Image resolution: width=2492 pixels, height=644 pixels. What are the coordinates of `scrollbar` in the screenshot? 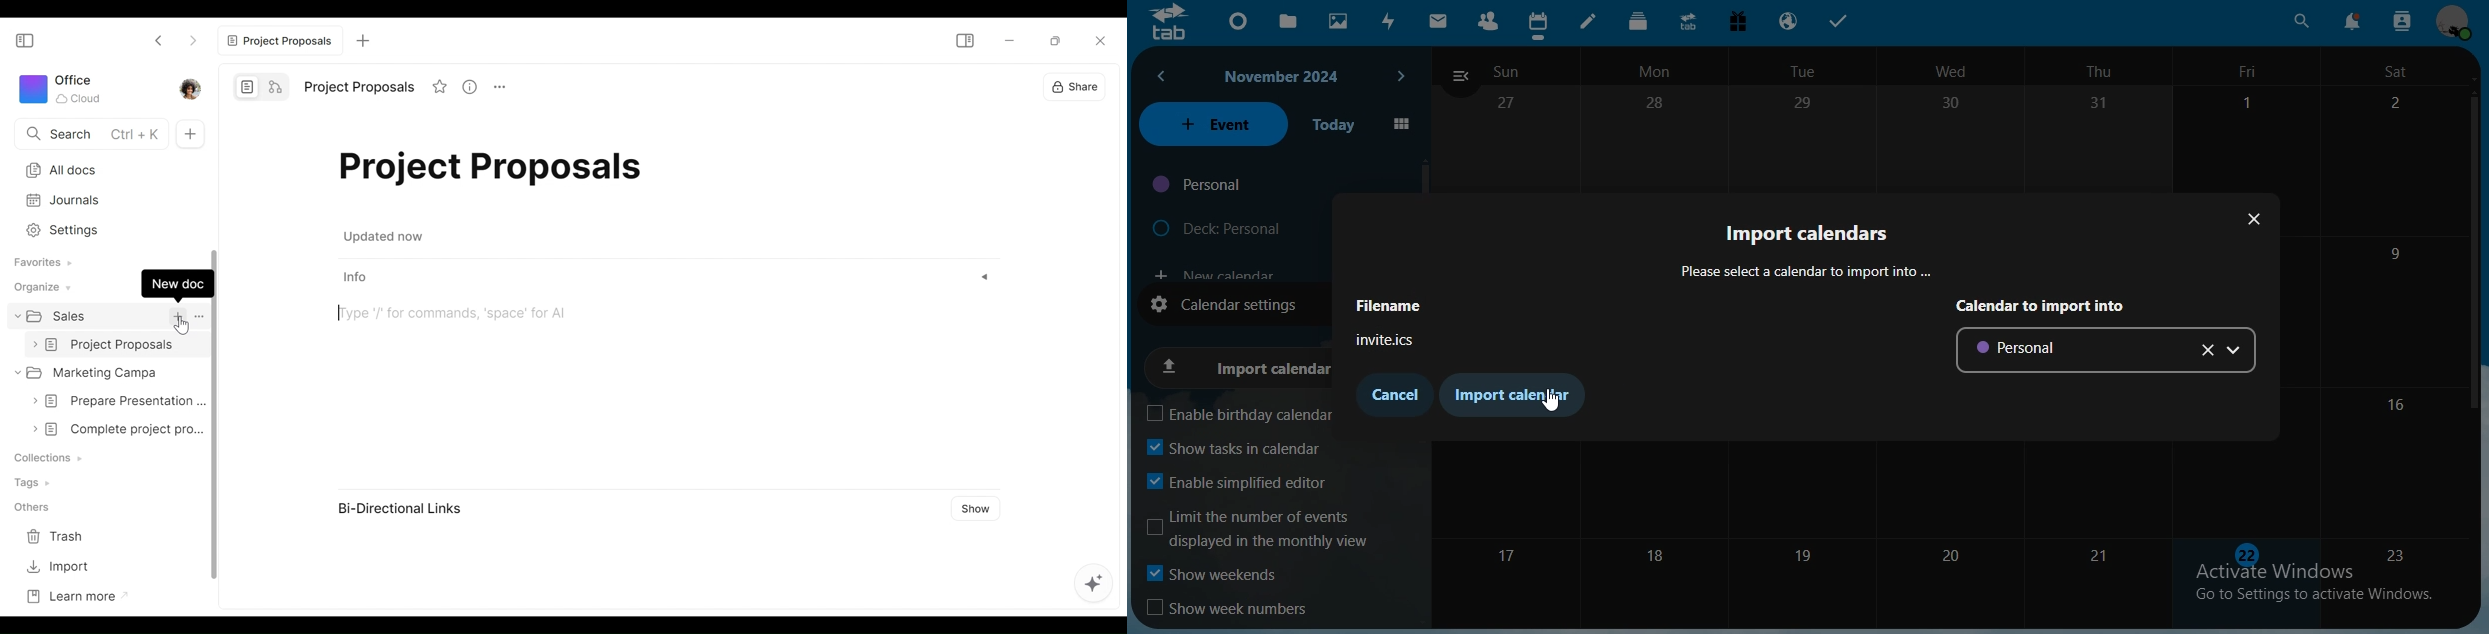 It's located at (2475, 250).